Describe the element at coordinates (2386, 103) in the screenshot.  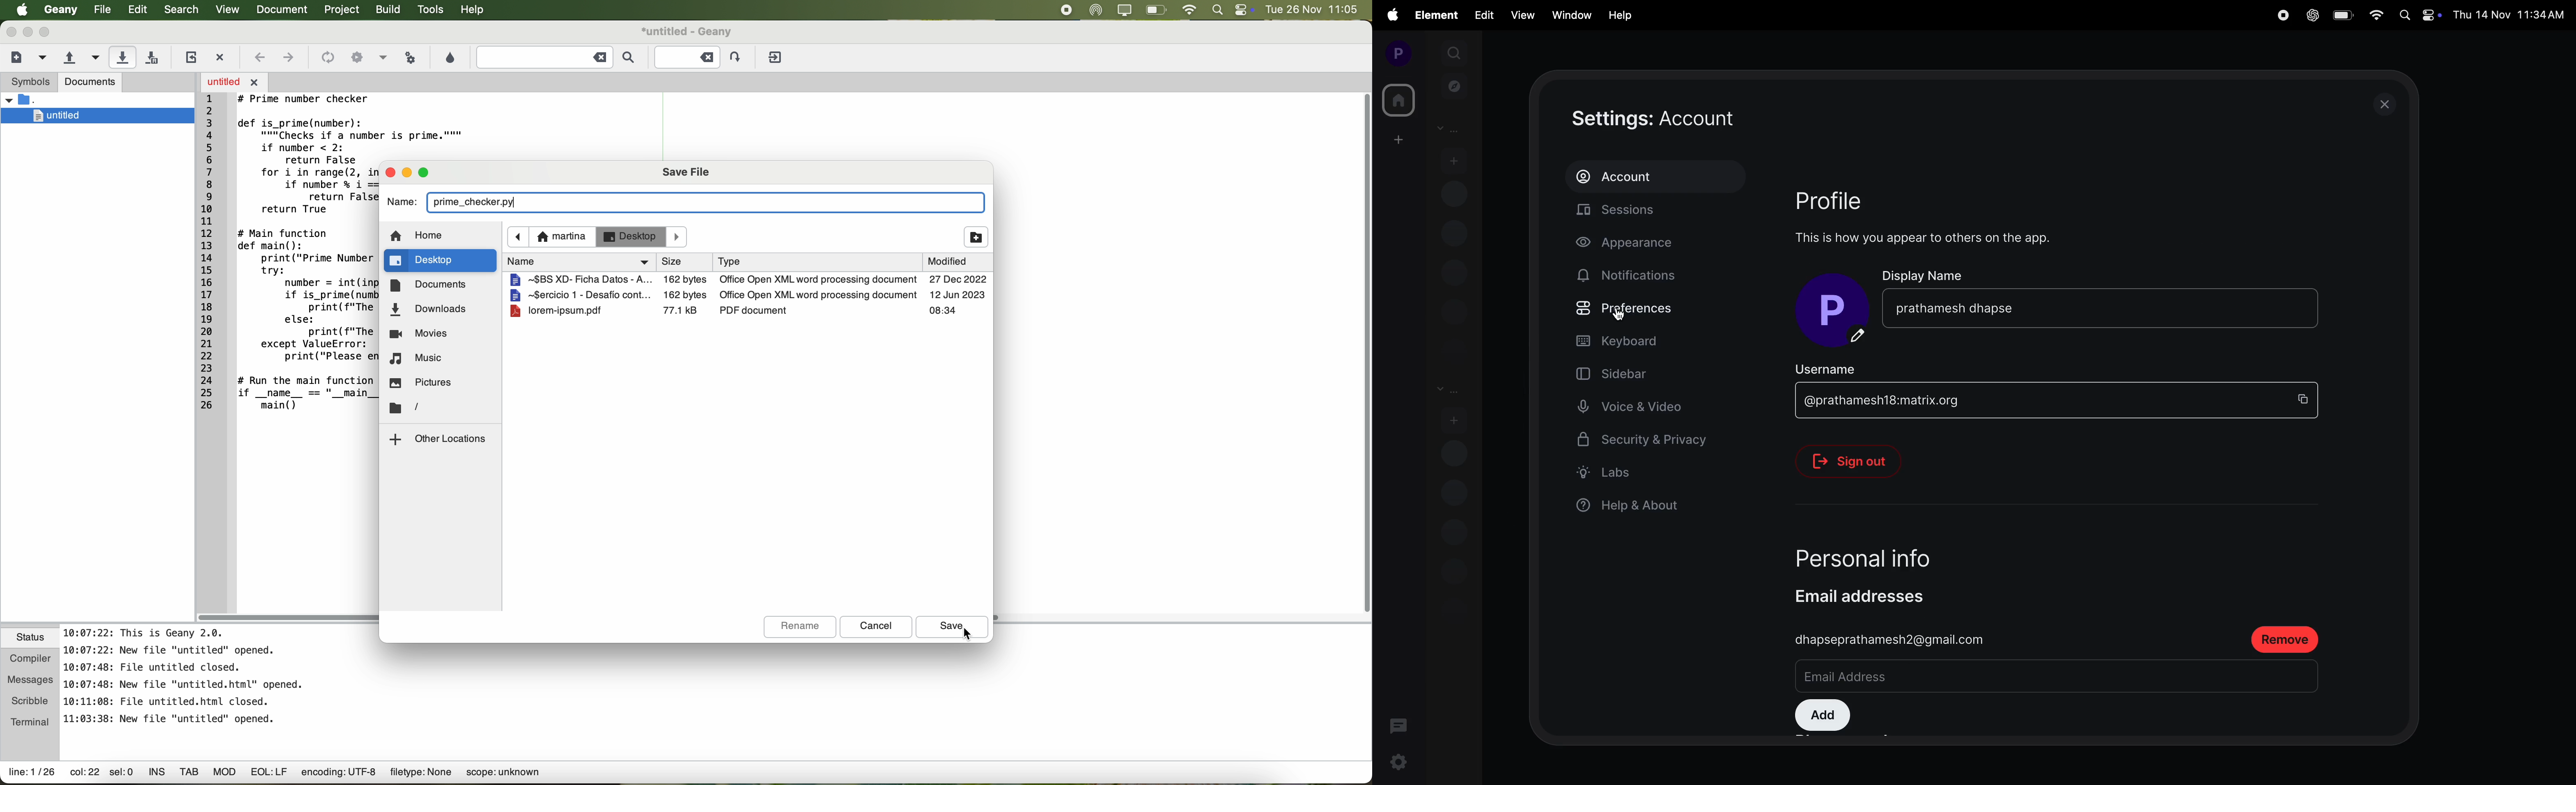
I see `close` at that location.